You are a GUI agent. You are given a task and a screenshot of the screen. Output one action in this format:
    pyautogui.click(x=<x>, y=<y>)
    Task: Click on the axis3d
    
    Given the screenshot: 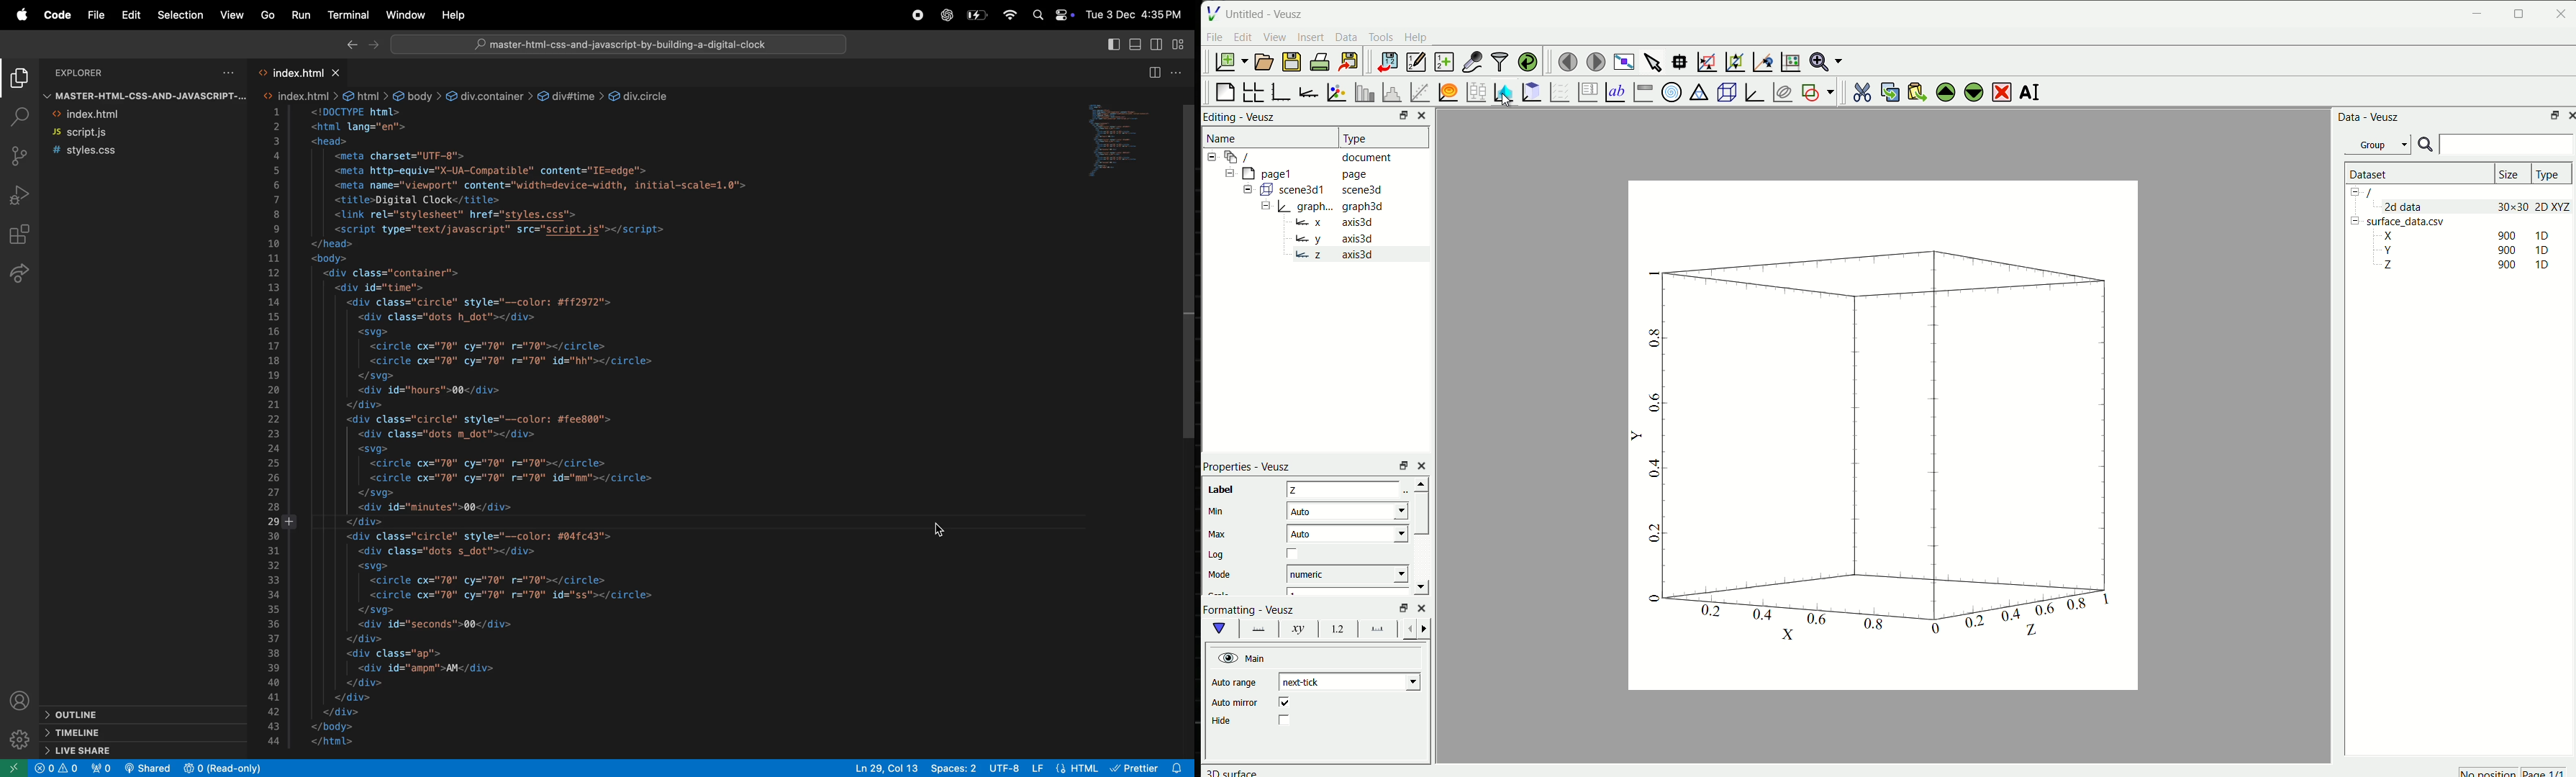 What is the action you would take?
    pyautogui.click(x=1357, y=239)
    